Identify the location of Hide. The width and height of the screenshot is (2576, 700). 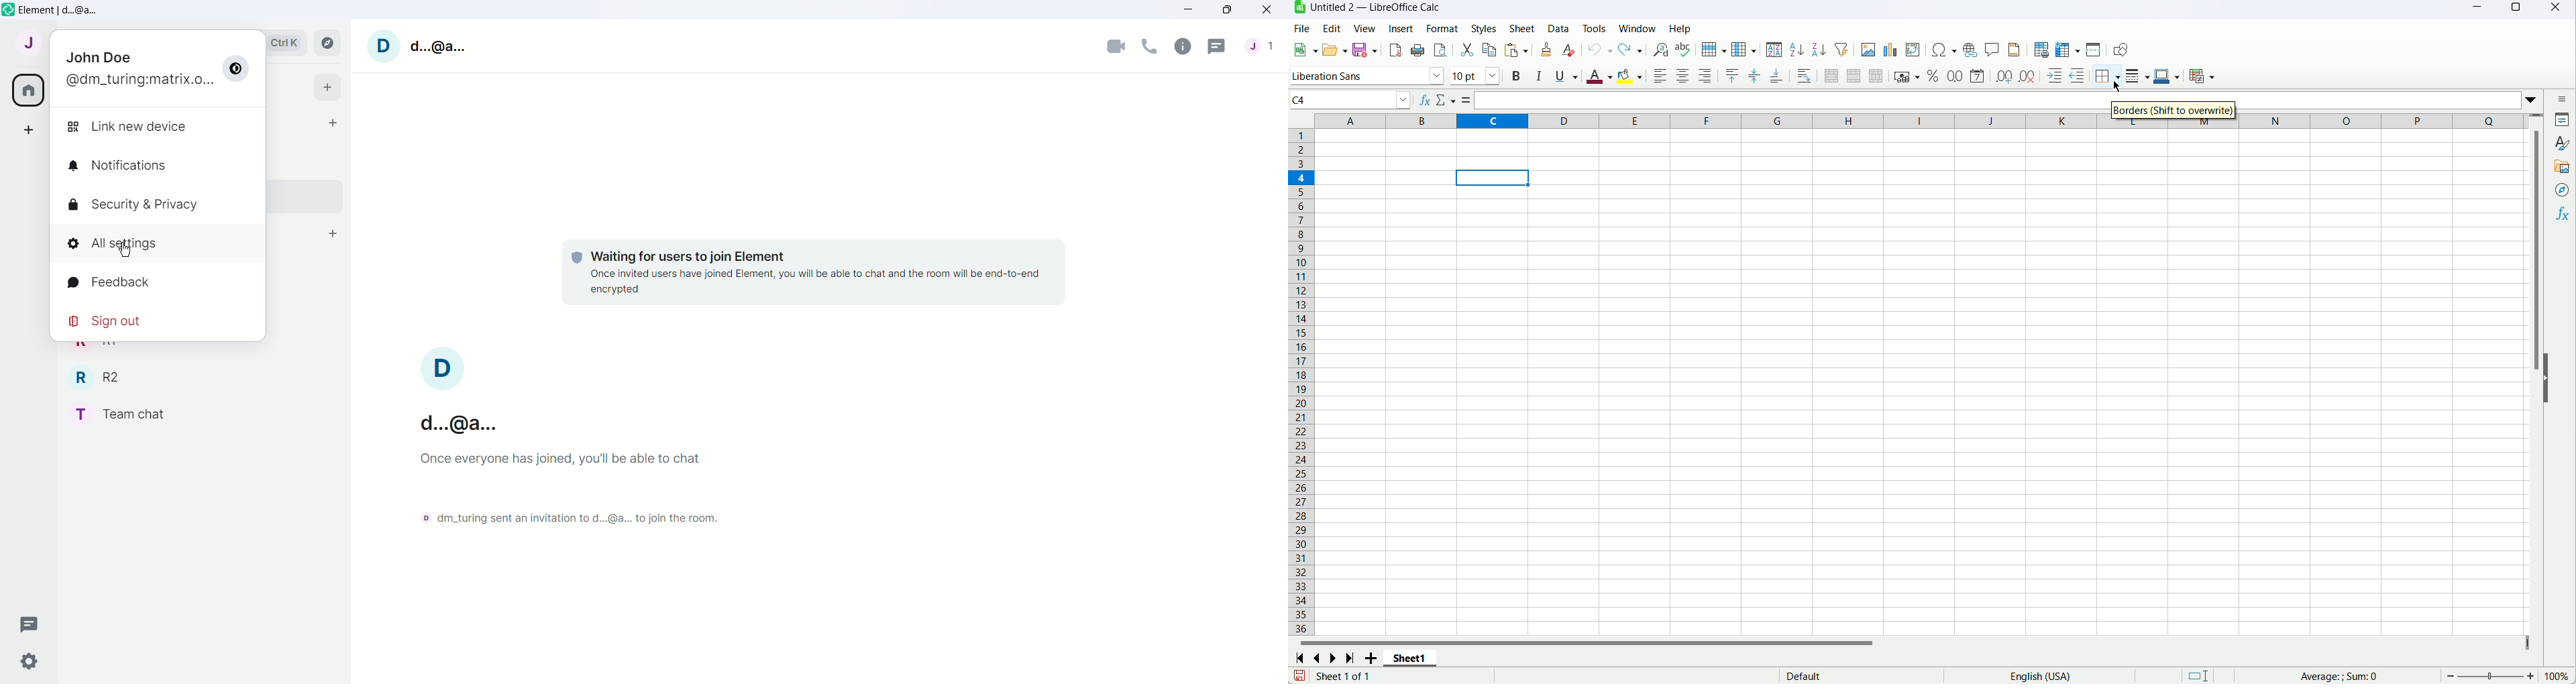
(2551, 386).